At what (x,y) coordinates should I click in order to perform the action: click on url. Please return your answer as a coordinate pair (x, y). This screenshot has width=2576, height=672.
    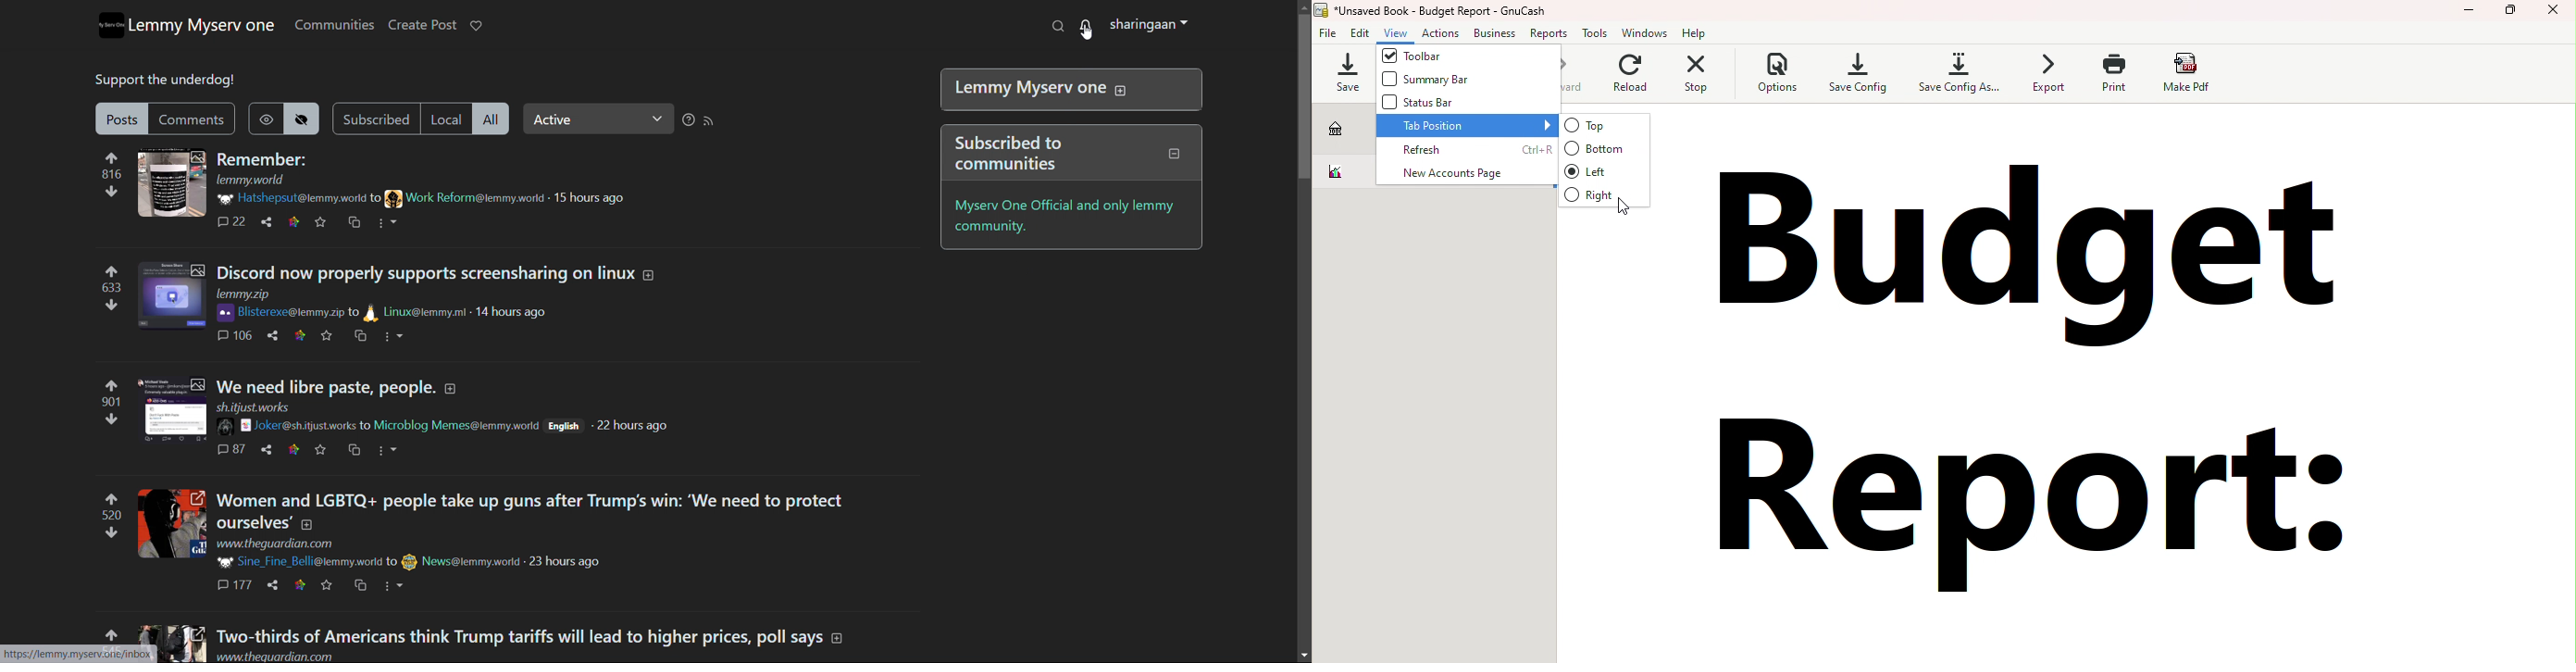
    Looking at the image, I should click on (274, 543).